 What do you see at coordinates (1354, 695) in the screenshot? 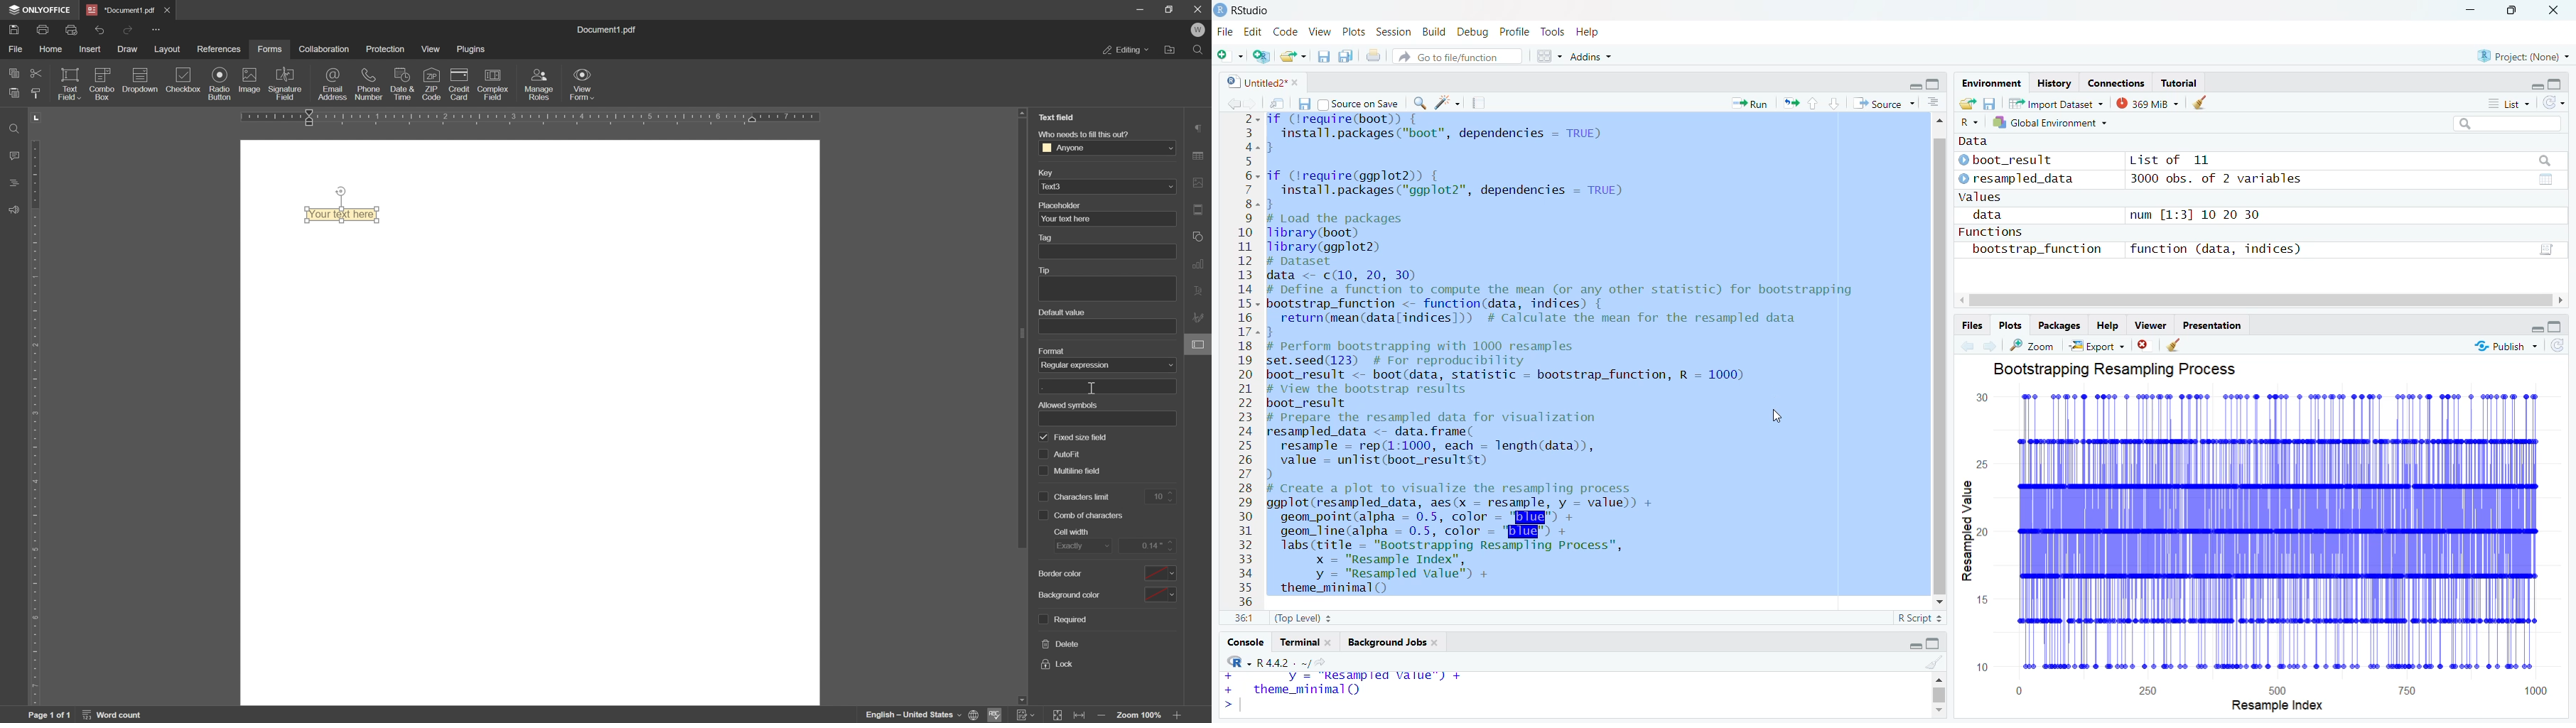
I see `y = "Resampled Value",theme_minimal()|` at bounding box center [1354, 695].